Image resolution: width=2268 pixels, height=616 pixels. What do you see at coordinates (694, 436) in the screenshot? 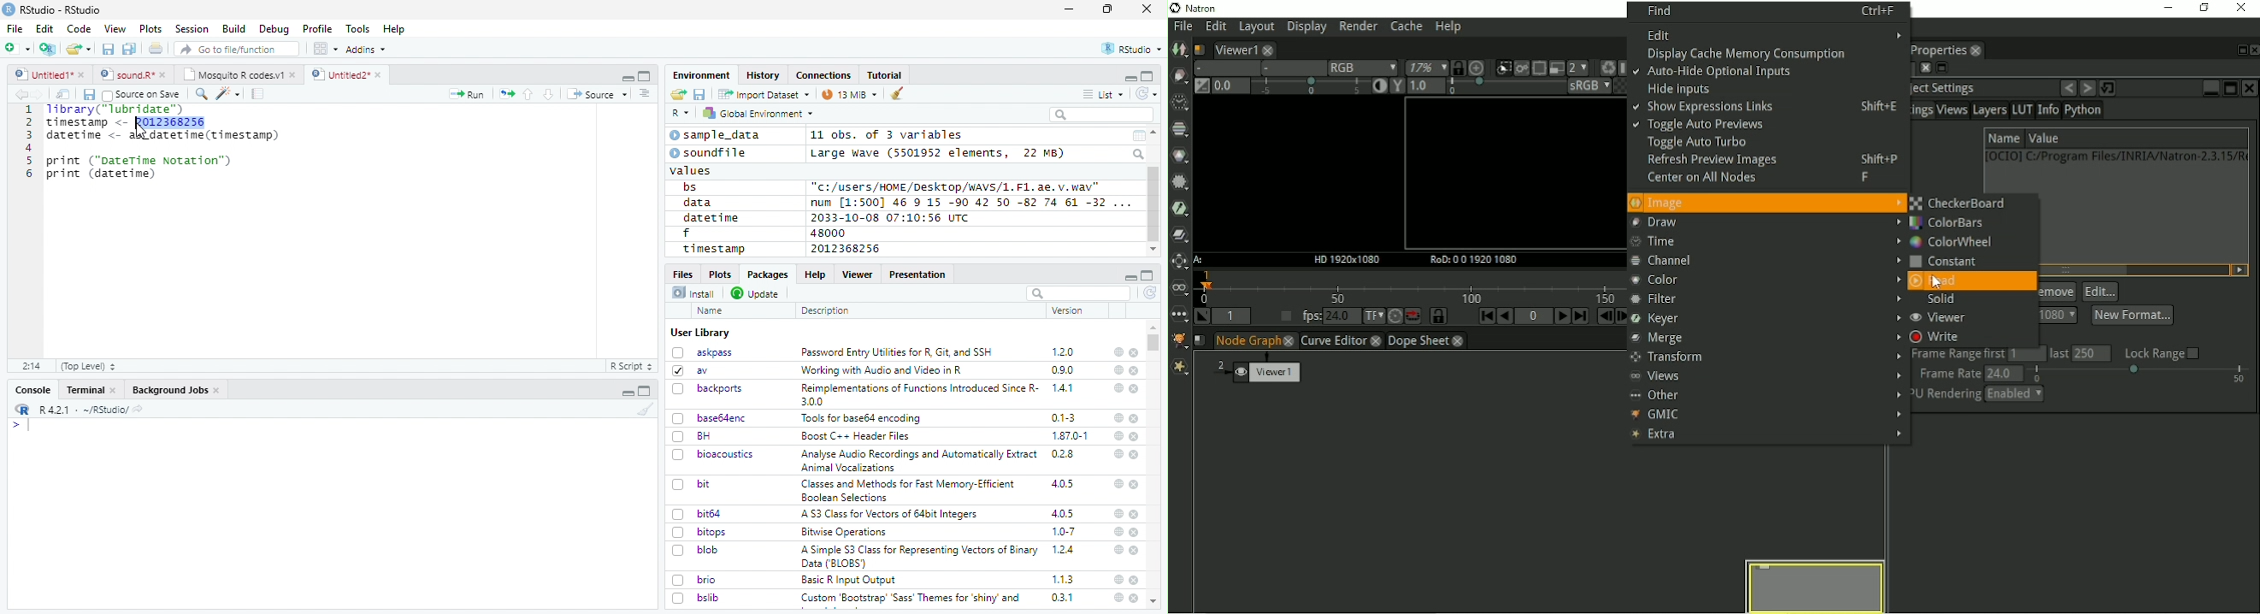
I see `BH` at bounding box center [694, 436].